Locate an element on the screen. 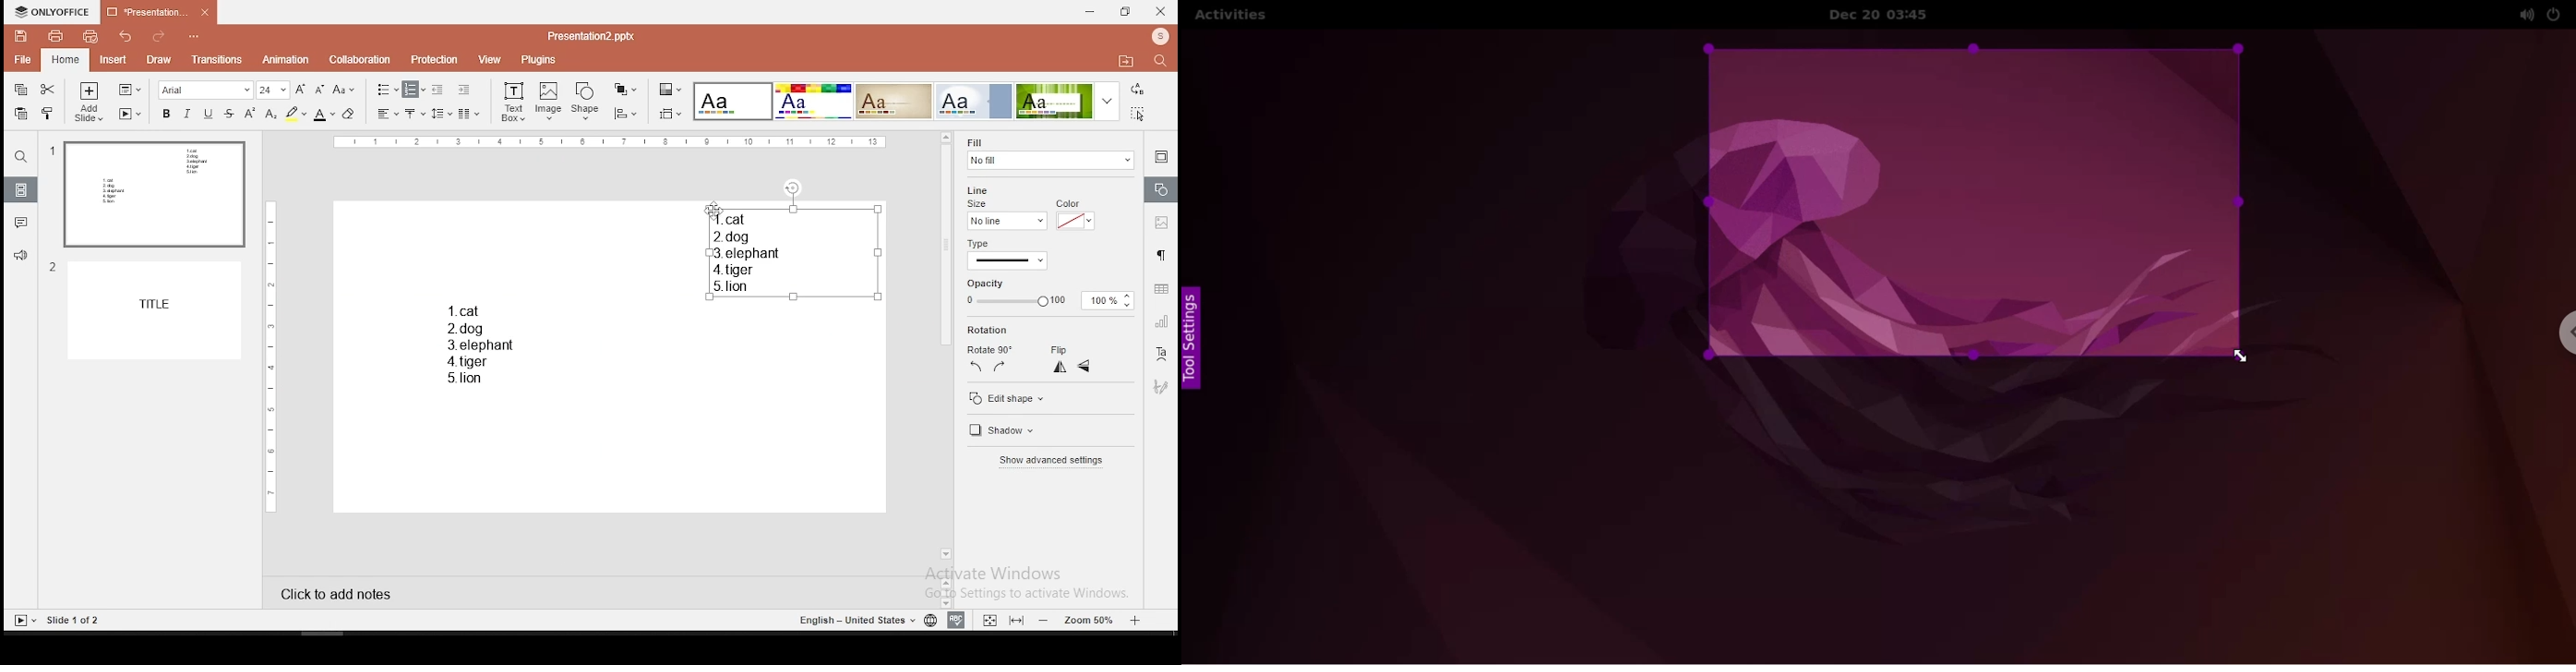  options is located at coordinates (195, 38).